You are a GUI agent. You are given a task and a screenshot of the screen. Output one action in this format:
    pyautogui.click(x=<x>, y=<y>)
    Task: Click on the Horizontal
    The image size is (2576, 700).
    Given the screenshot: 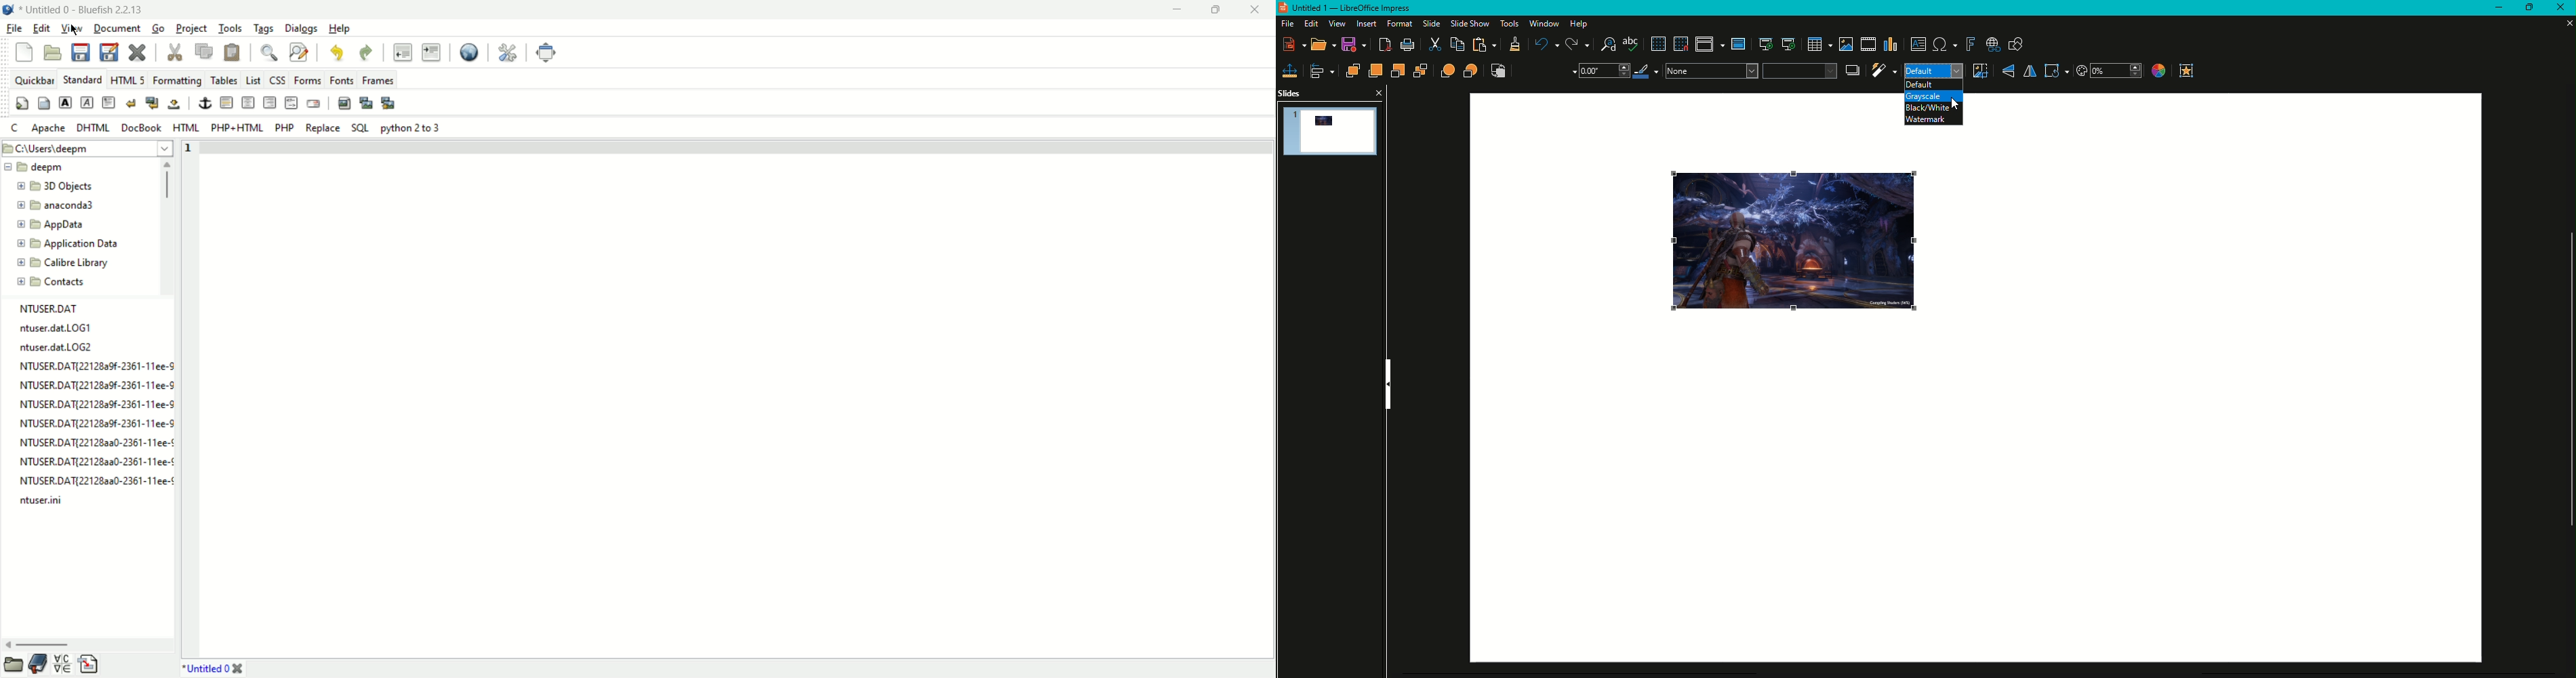 What is the action you would take?
    pyautogui.click(x=2029, y=71)
    